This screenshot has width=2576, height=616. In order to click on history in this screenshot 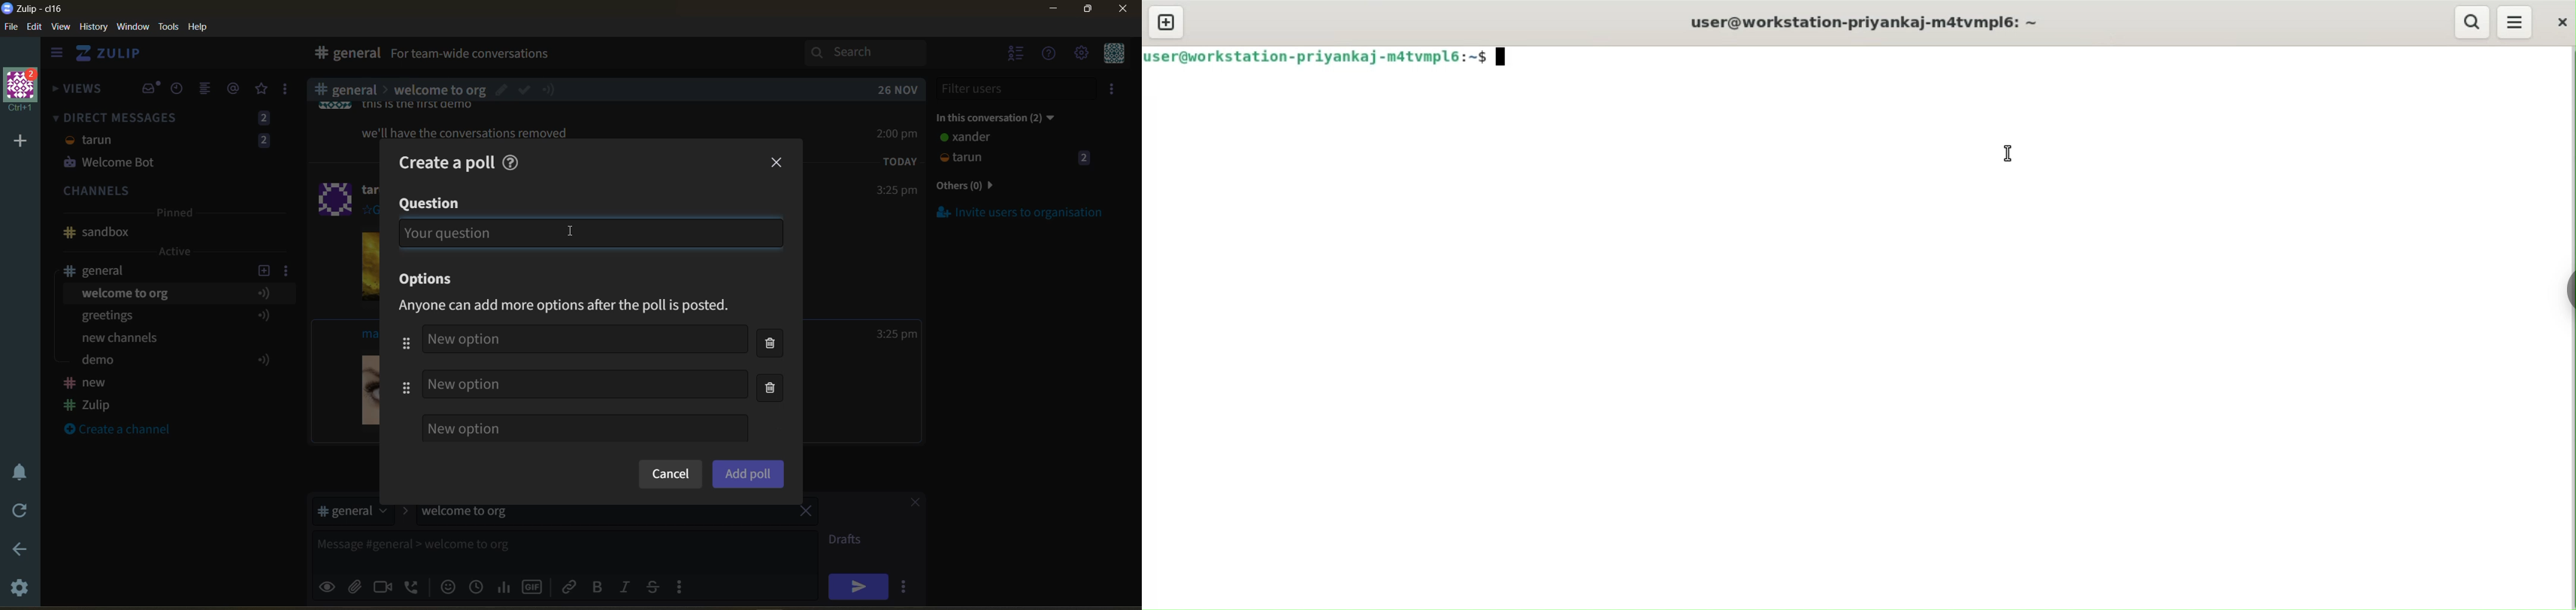, I will do `click(93, 29)`.